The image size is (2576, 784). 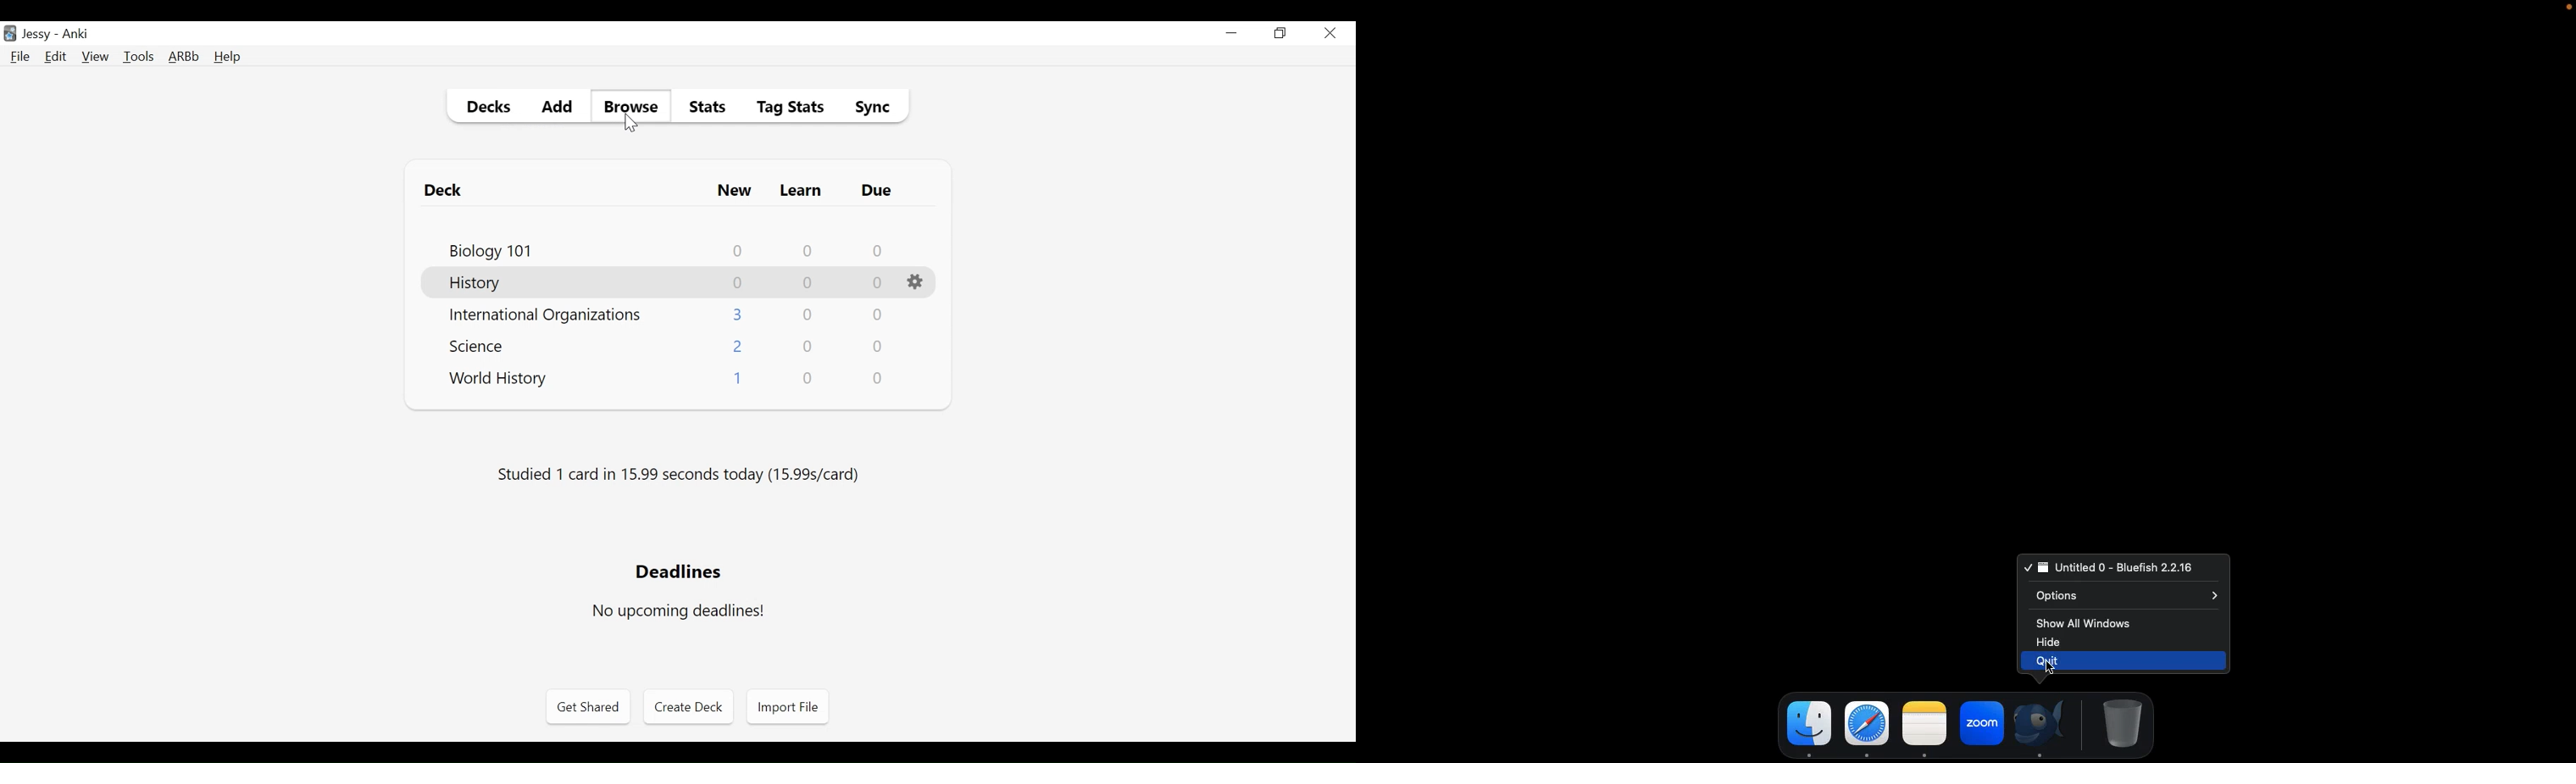 I want to click on Decks, so click(x=485, y=107).